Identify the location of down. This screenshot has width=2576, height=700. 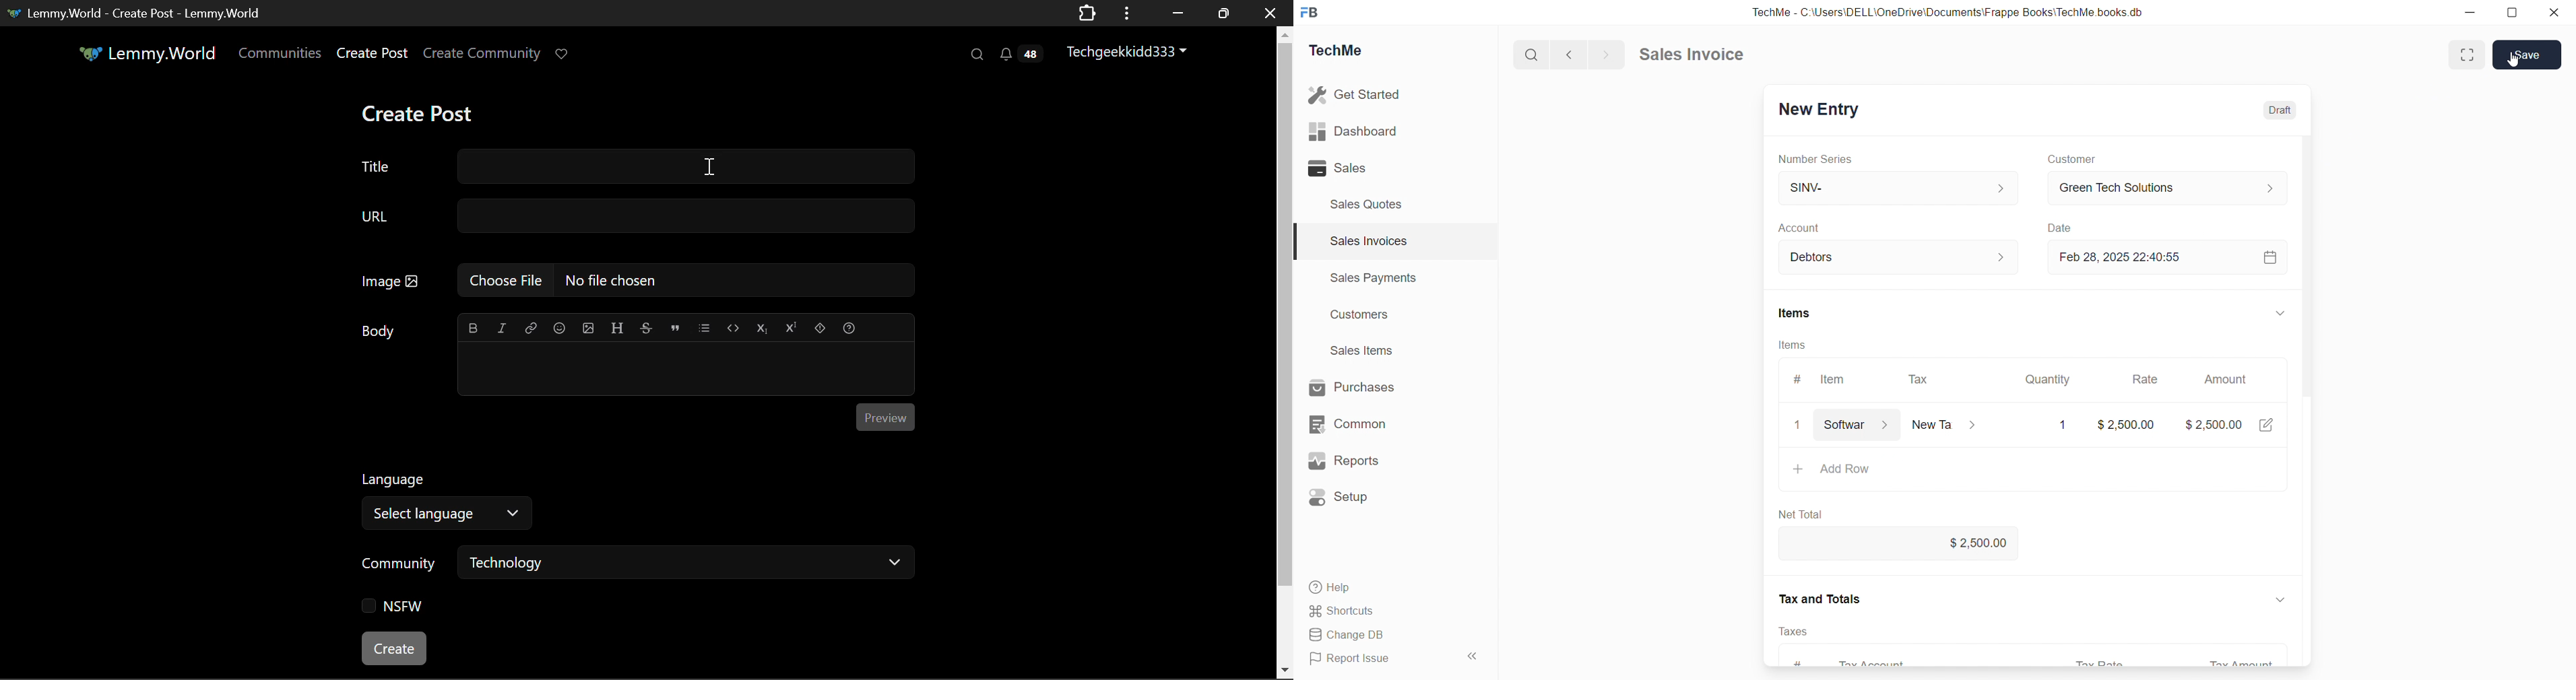
(2281, 313).